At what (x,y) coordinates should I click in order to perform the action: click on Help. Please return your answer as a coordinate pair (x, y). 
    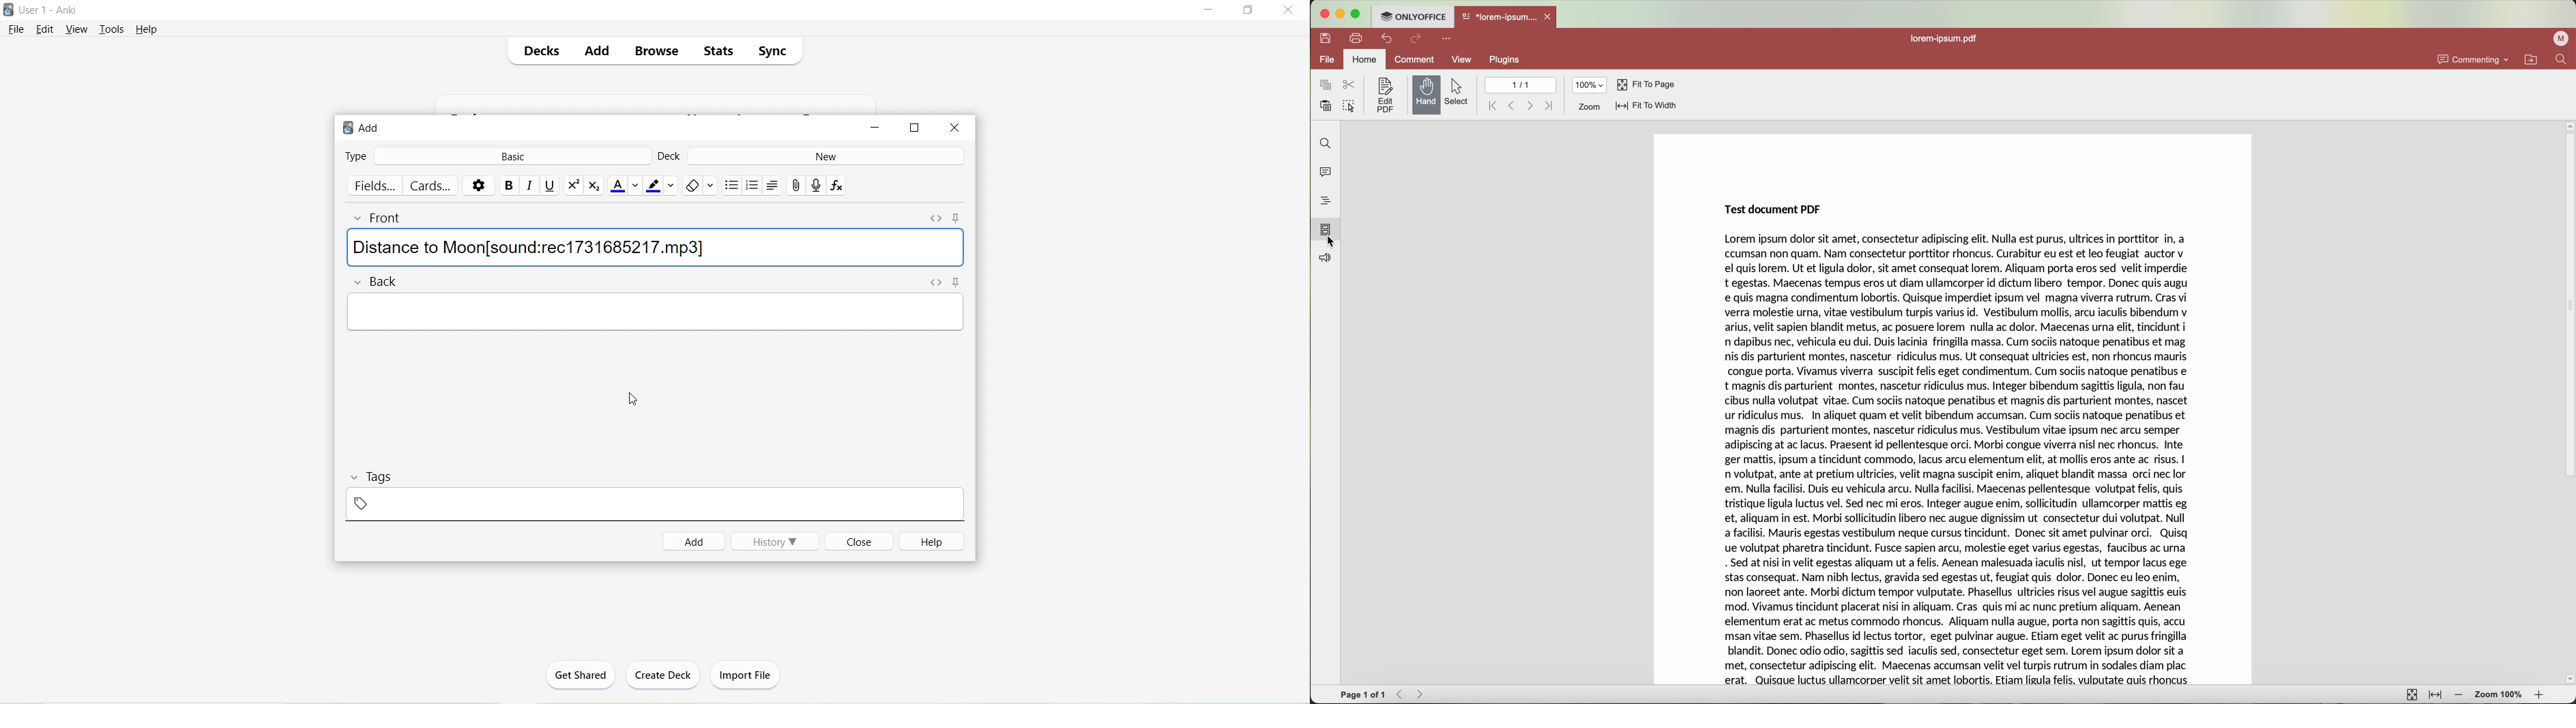
    Looking at the image, I should click on (147, 30).